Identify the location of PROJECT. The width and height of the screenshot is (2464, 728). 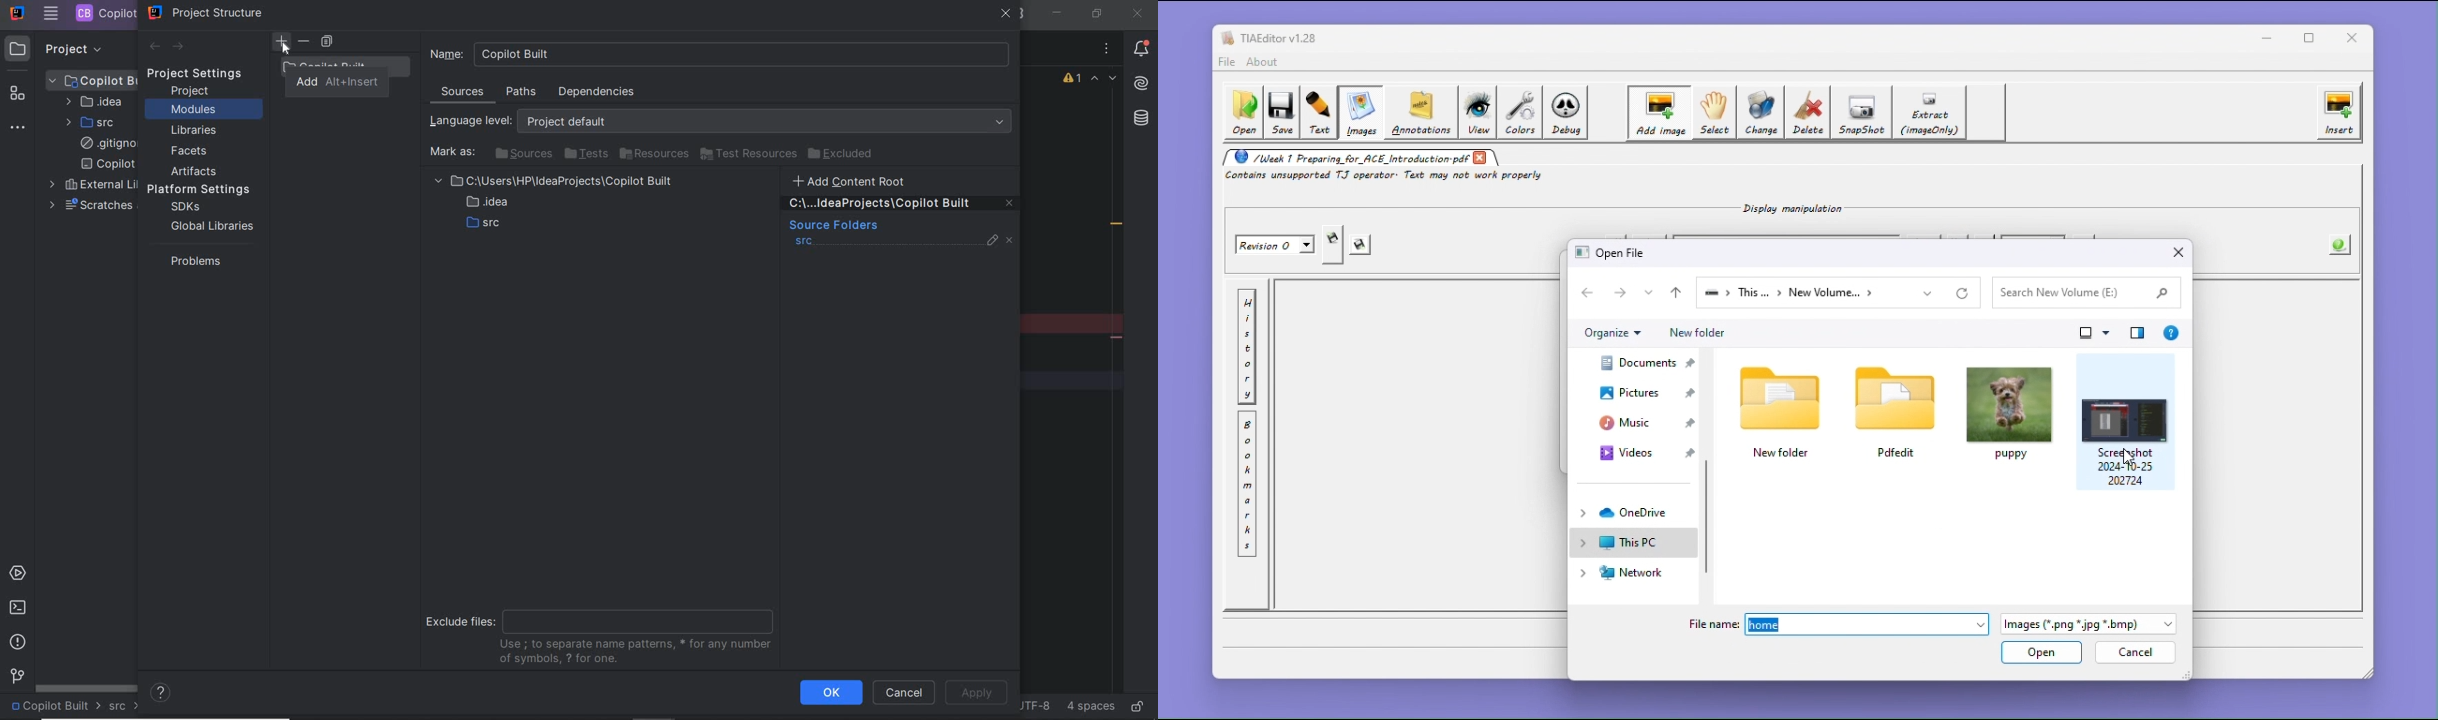
(61, 48).